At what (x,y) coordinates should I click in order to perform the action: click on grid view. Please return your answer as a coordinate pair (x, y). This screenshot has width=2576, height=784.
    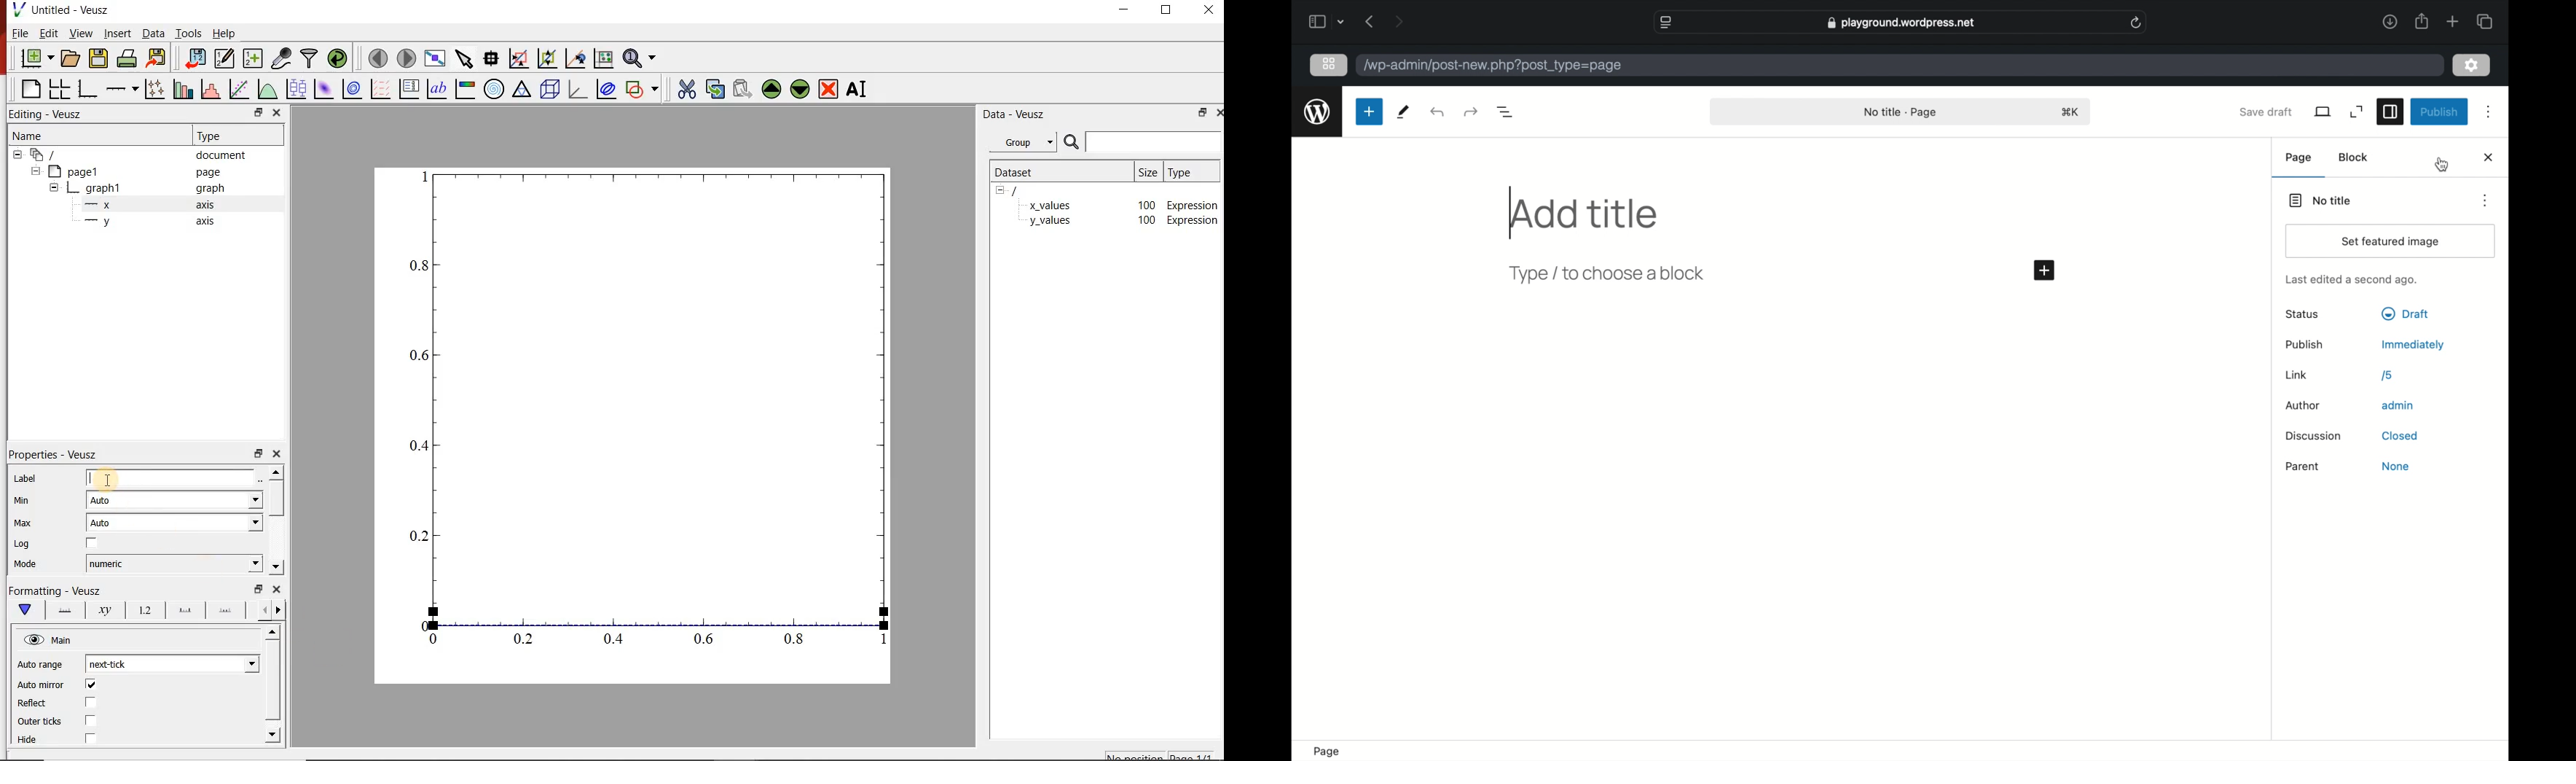
    Looking at the image, I should click on (1329, 64).